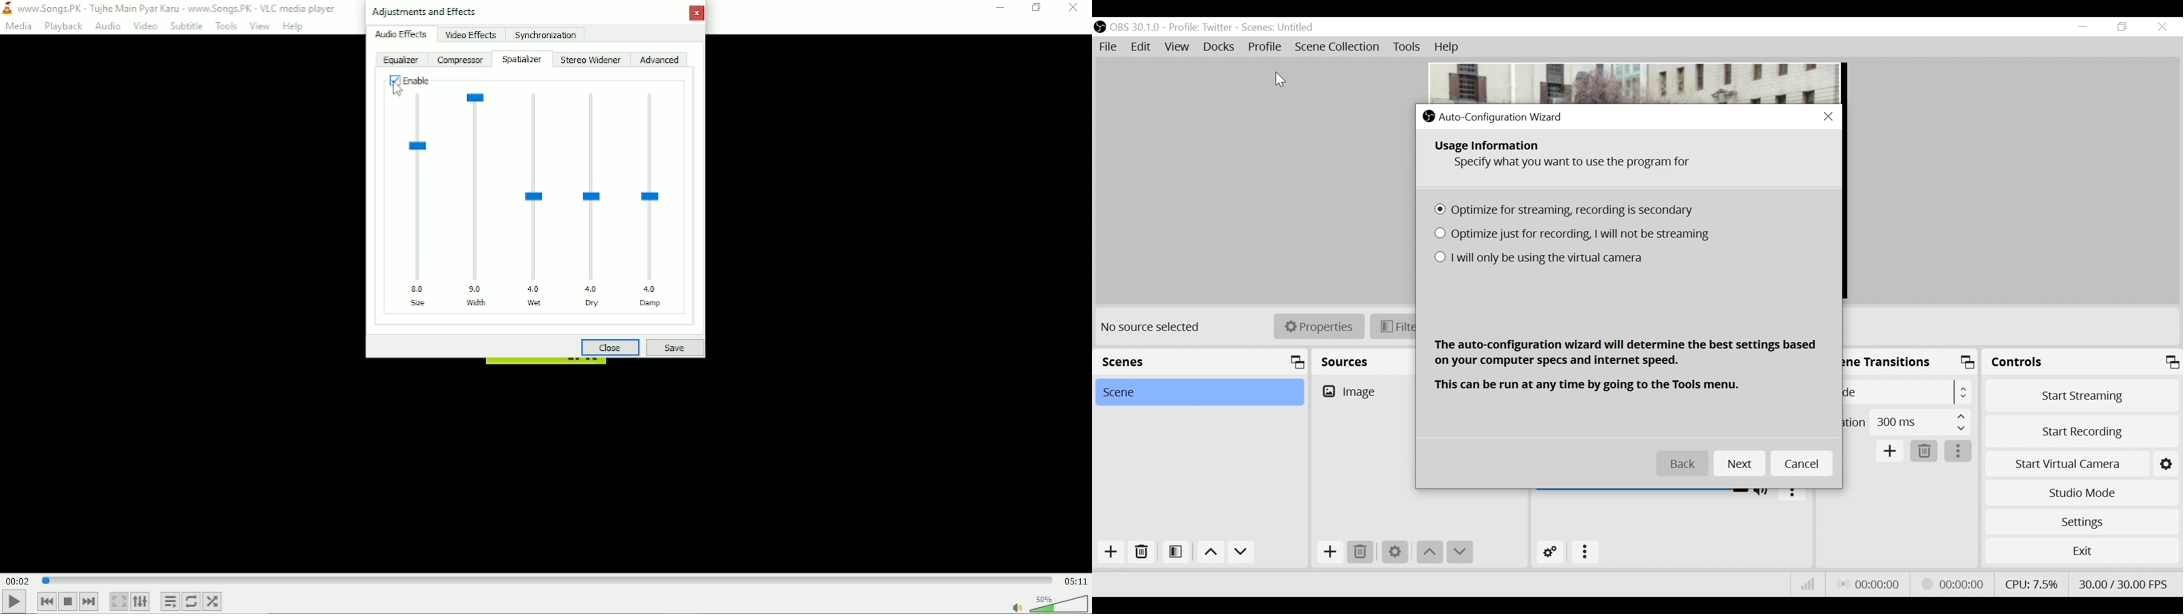 The image size is (2184, 616). What do you see at coordinates (1265, 46) in the screenshot?
I see `Profile` at bounding box center [1265, 46].